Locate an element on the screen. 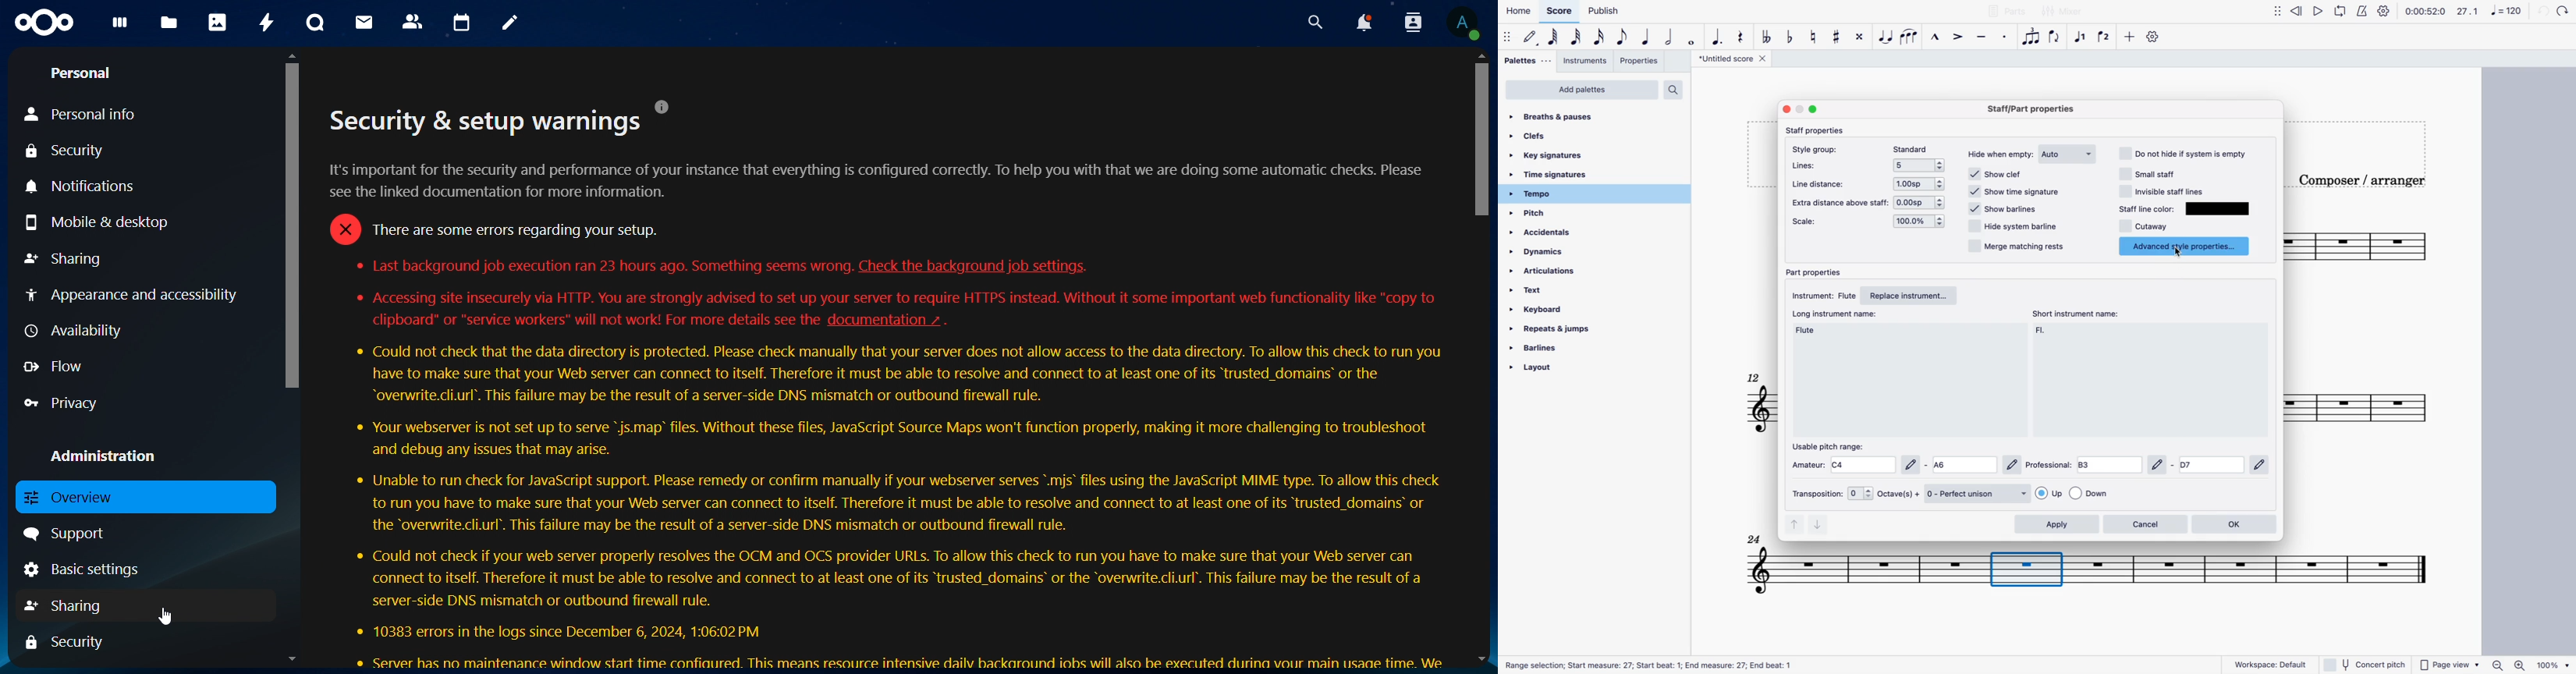 Image resolution: width=2576 pixels, height=700 pixels. talk is located at coordinates (314, 21).